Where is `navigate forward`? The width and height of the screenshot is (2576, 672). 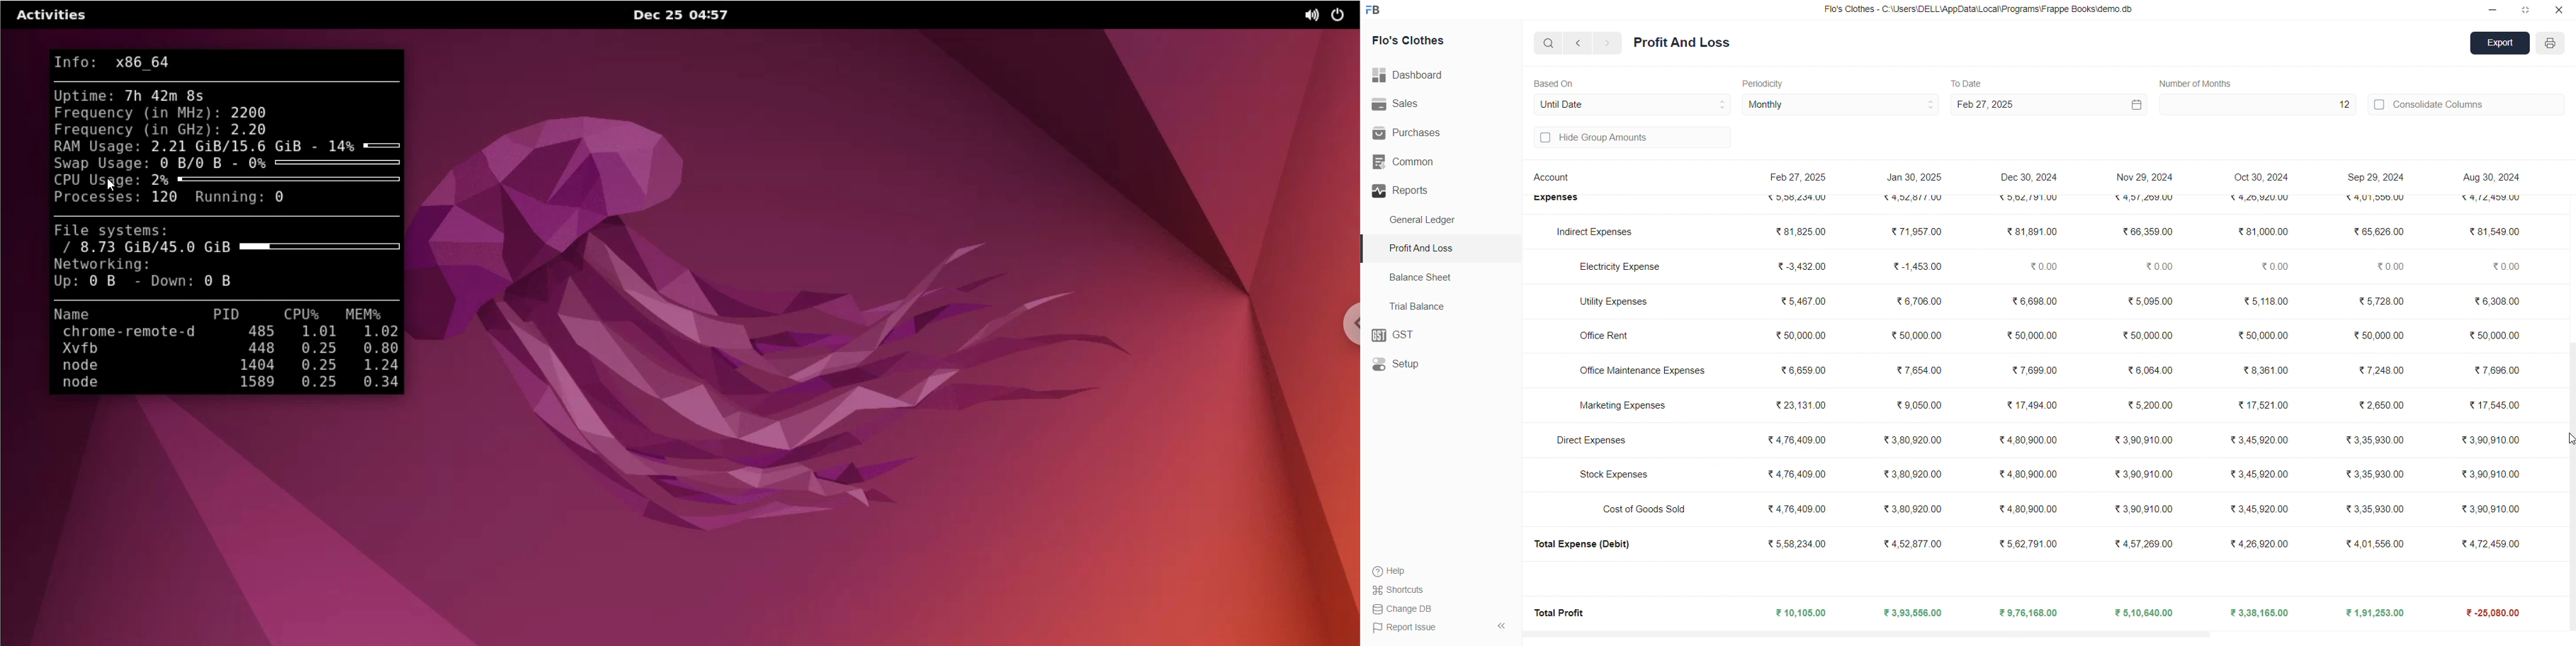 navigate forward is located at coordinates (1608, 43).